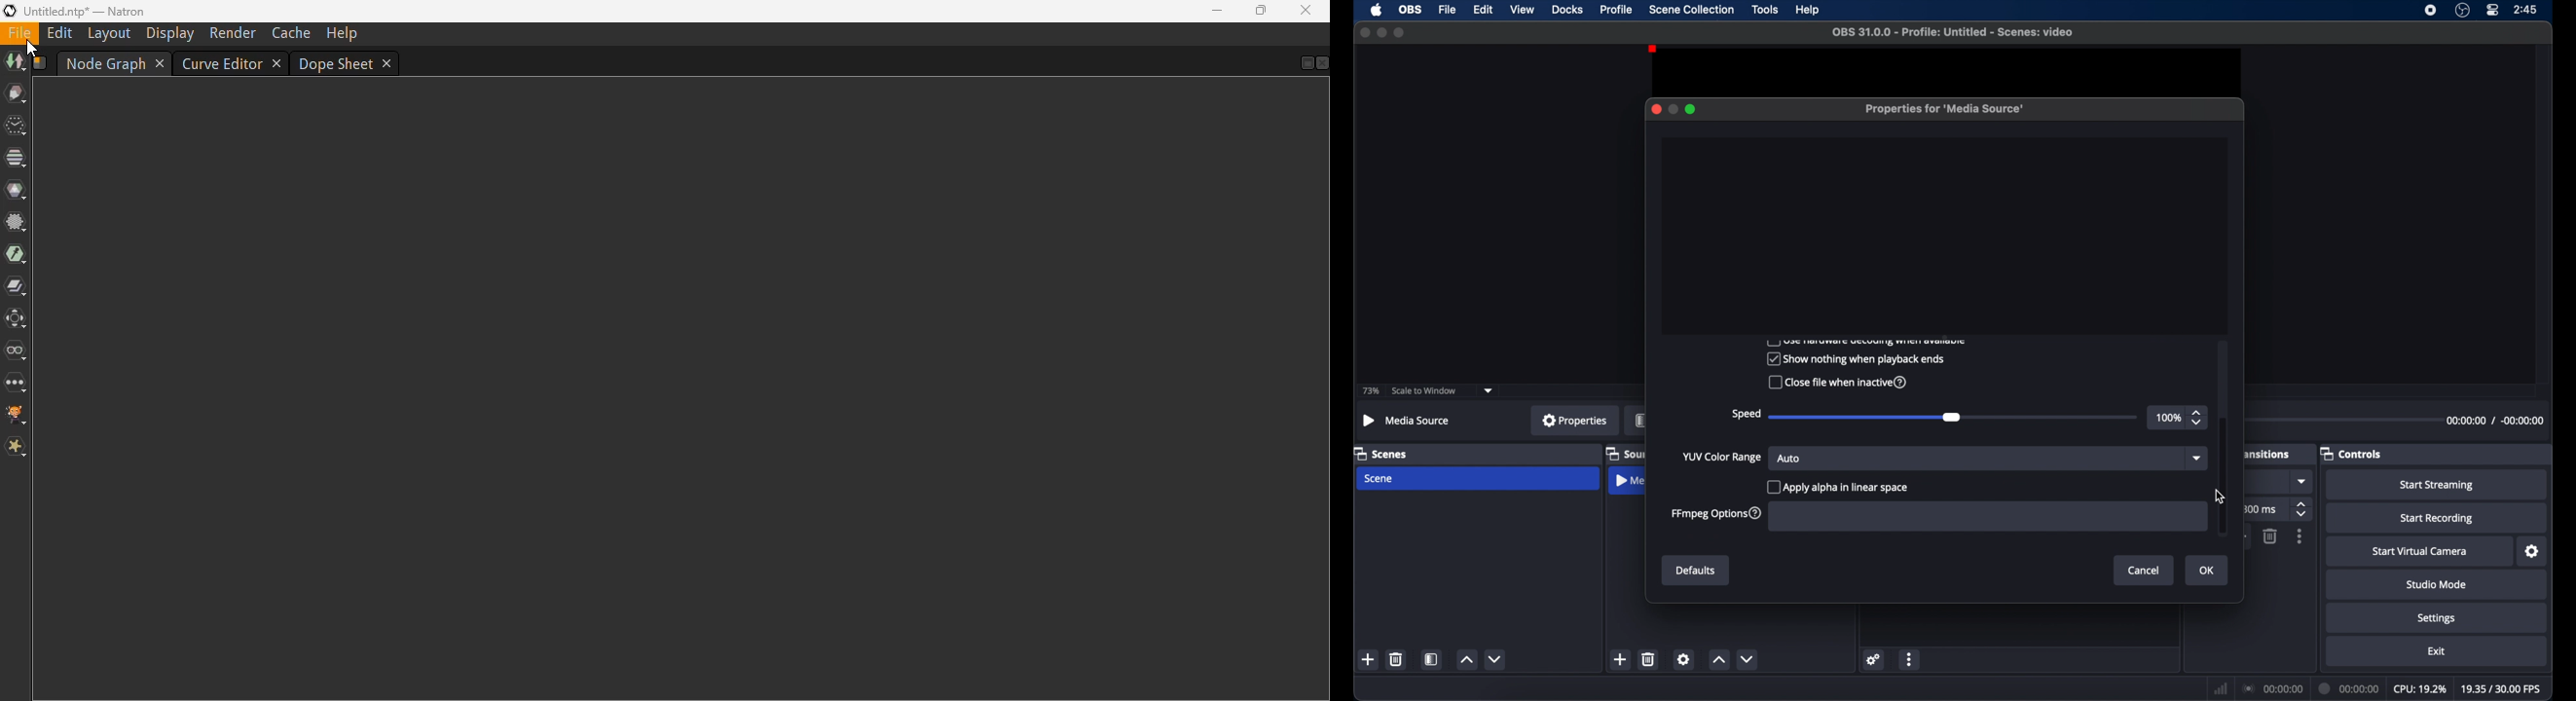 The width and height of the screenshot is (2576, 728). What do you see at coordinates (1362, 32) in the screenshot?
I see `close` at bounding box center [1362, 32].